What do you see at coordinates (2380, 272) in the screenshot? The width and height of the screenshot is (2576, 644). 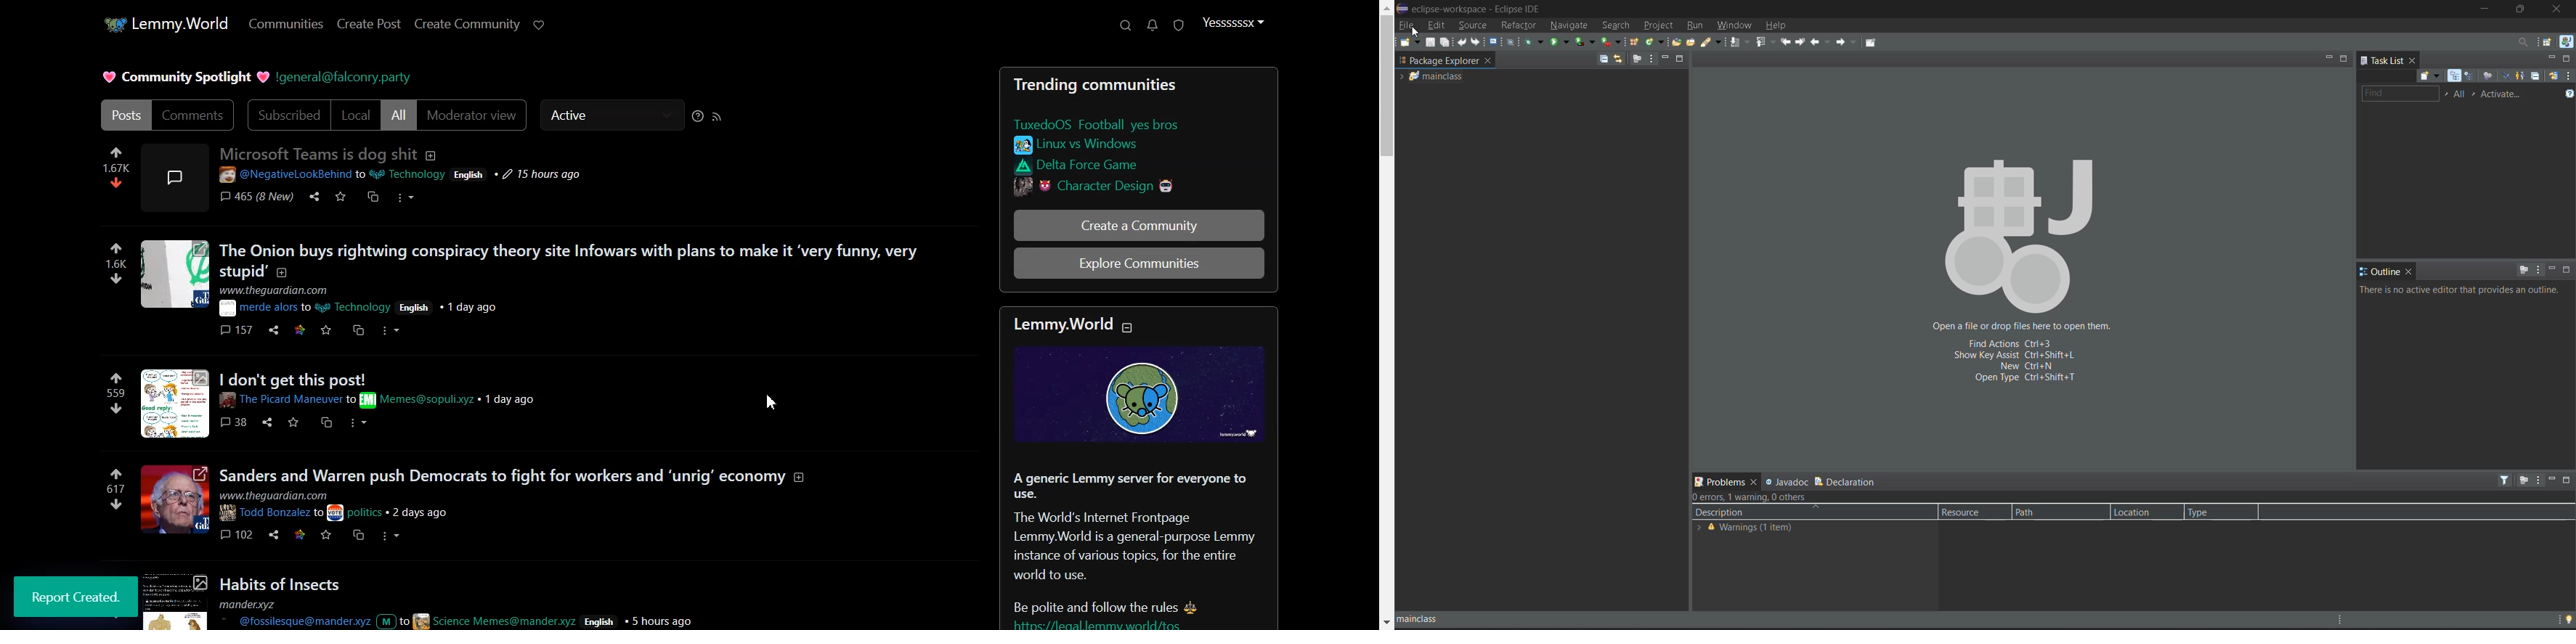 I see `outline` at bounding box center [2380, 272].